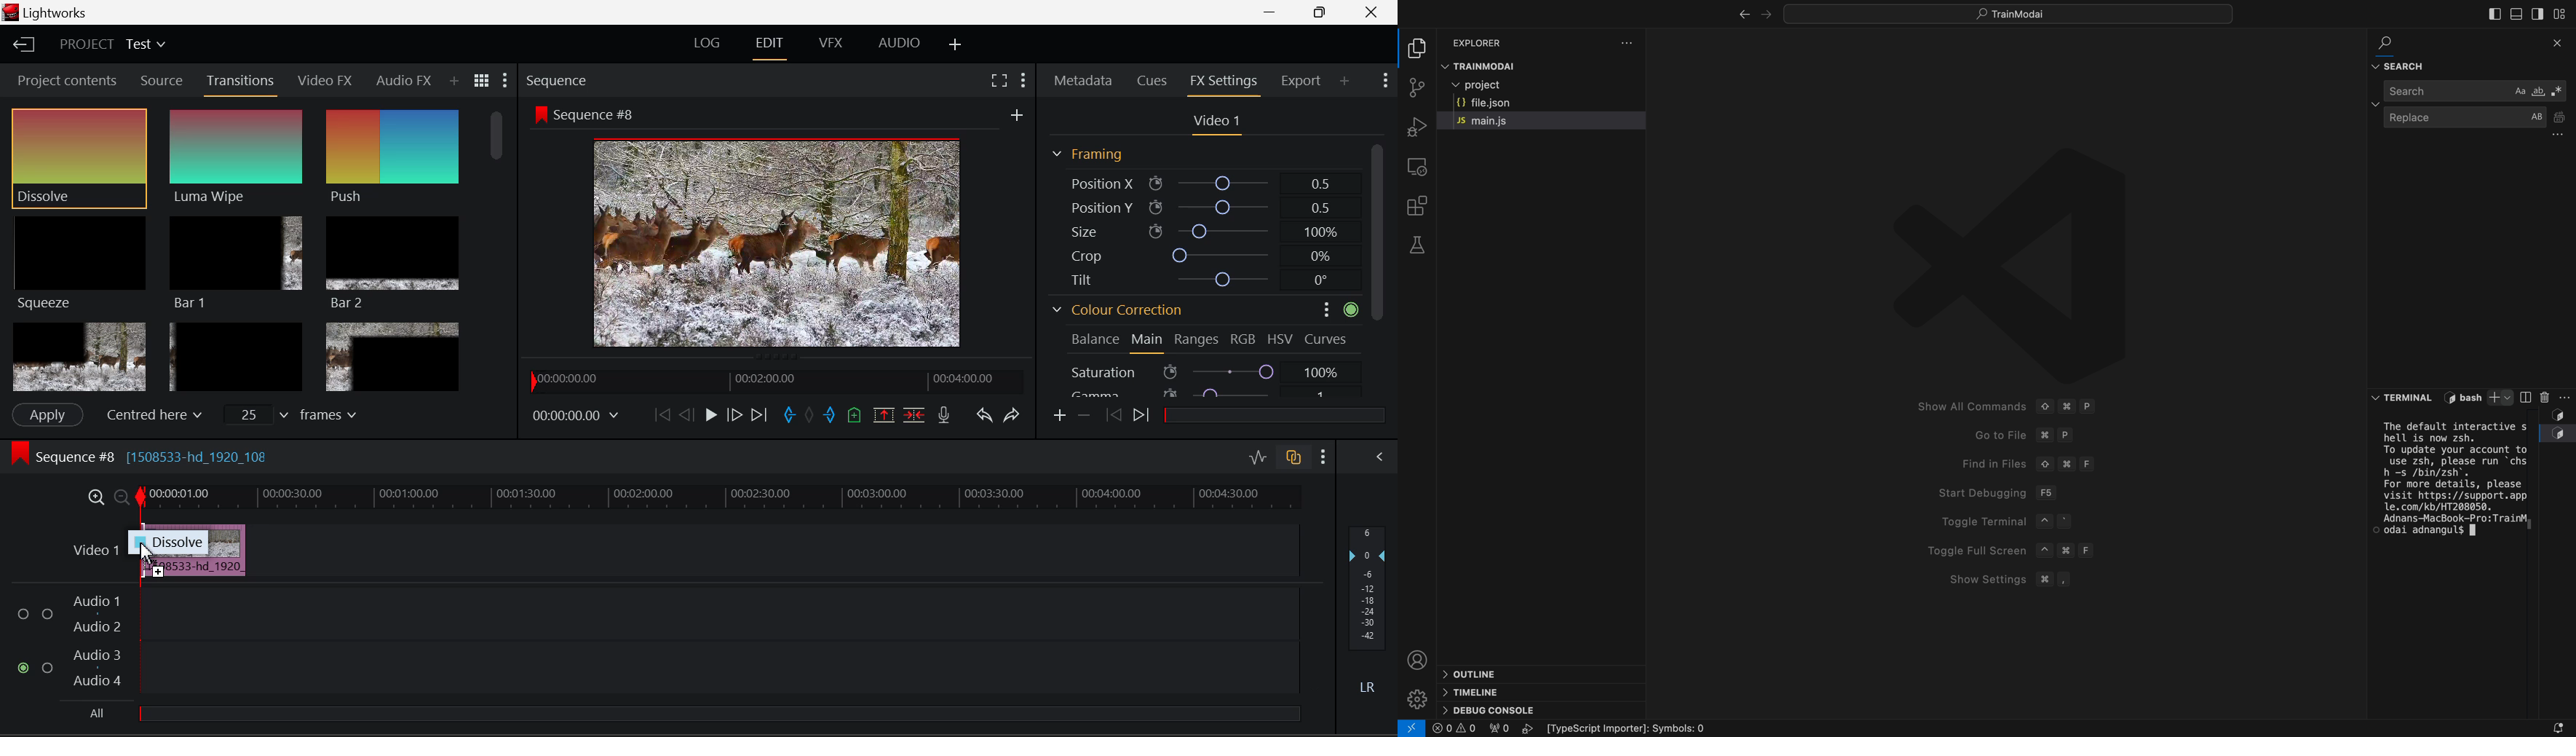  Describe the element at coordinates (576, 417) in the screenshot. I see `Frame Time` at that location.